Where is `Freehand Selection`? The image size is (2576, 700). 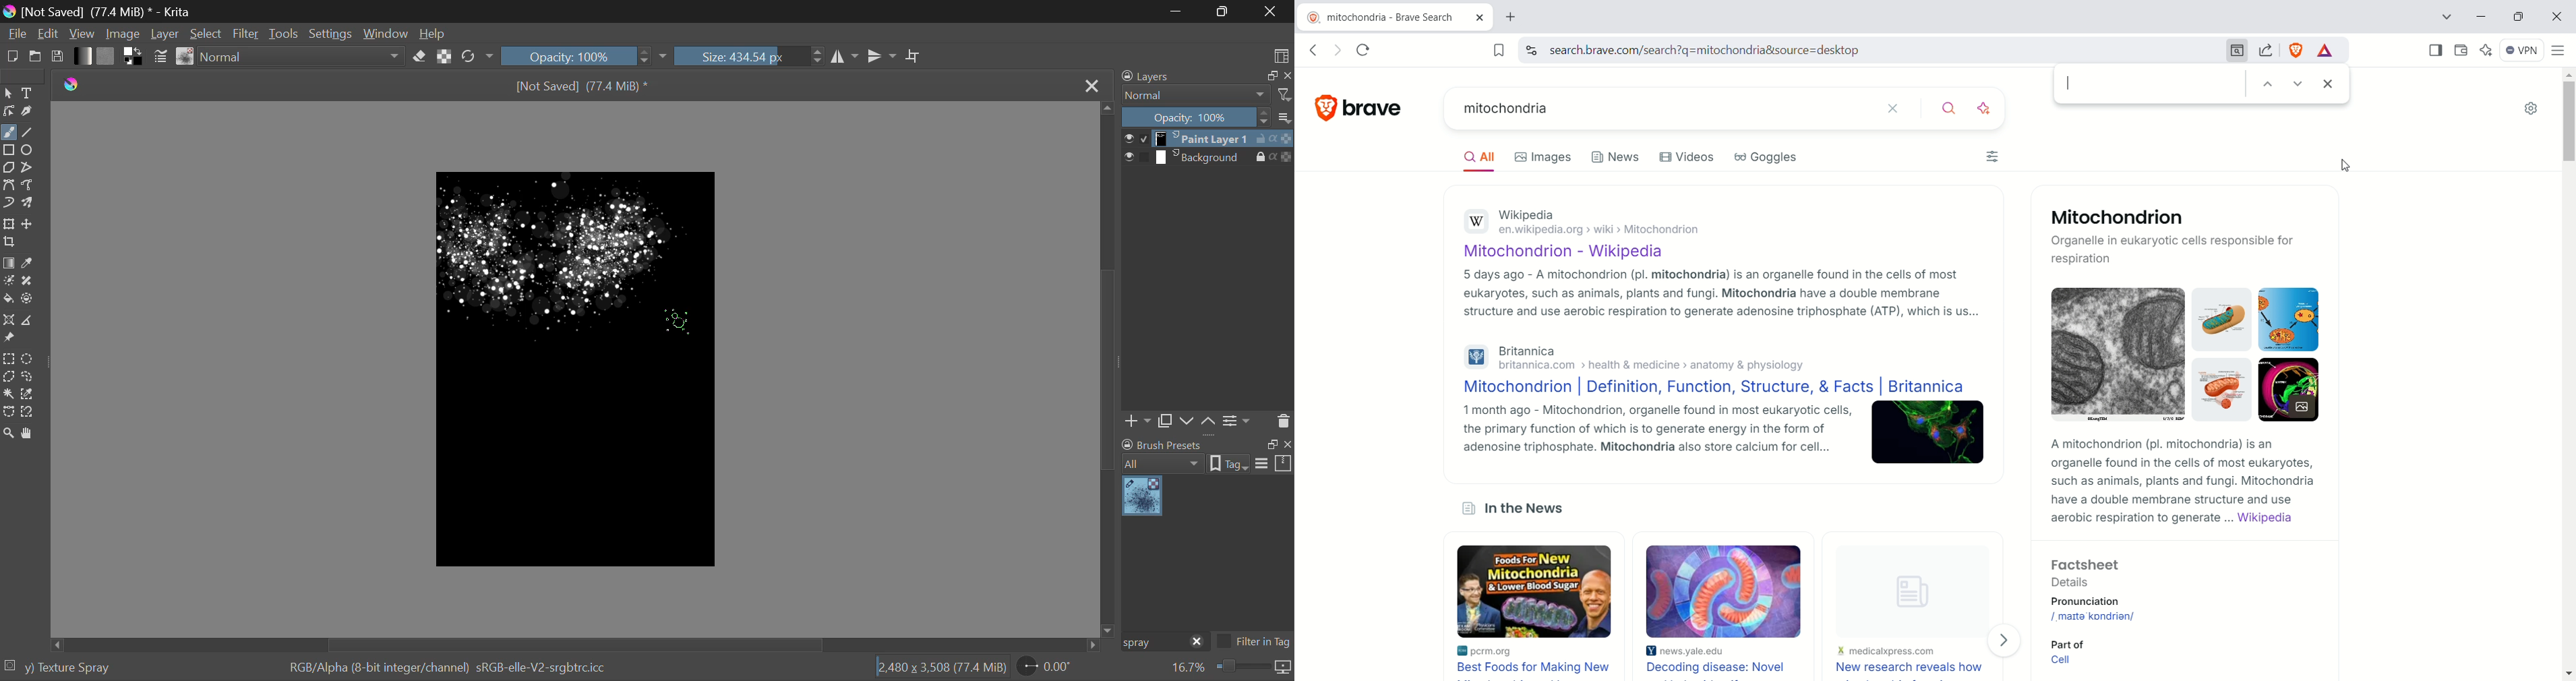 Freehand Selection is located at coordinates (28, 376).